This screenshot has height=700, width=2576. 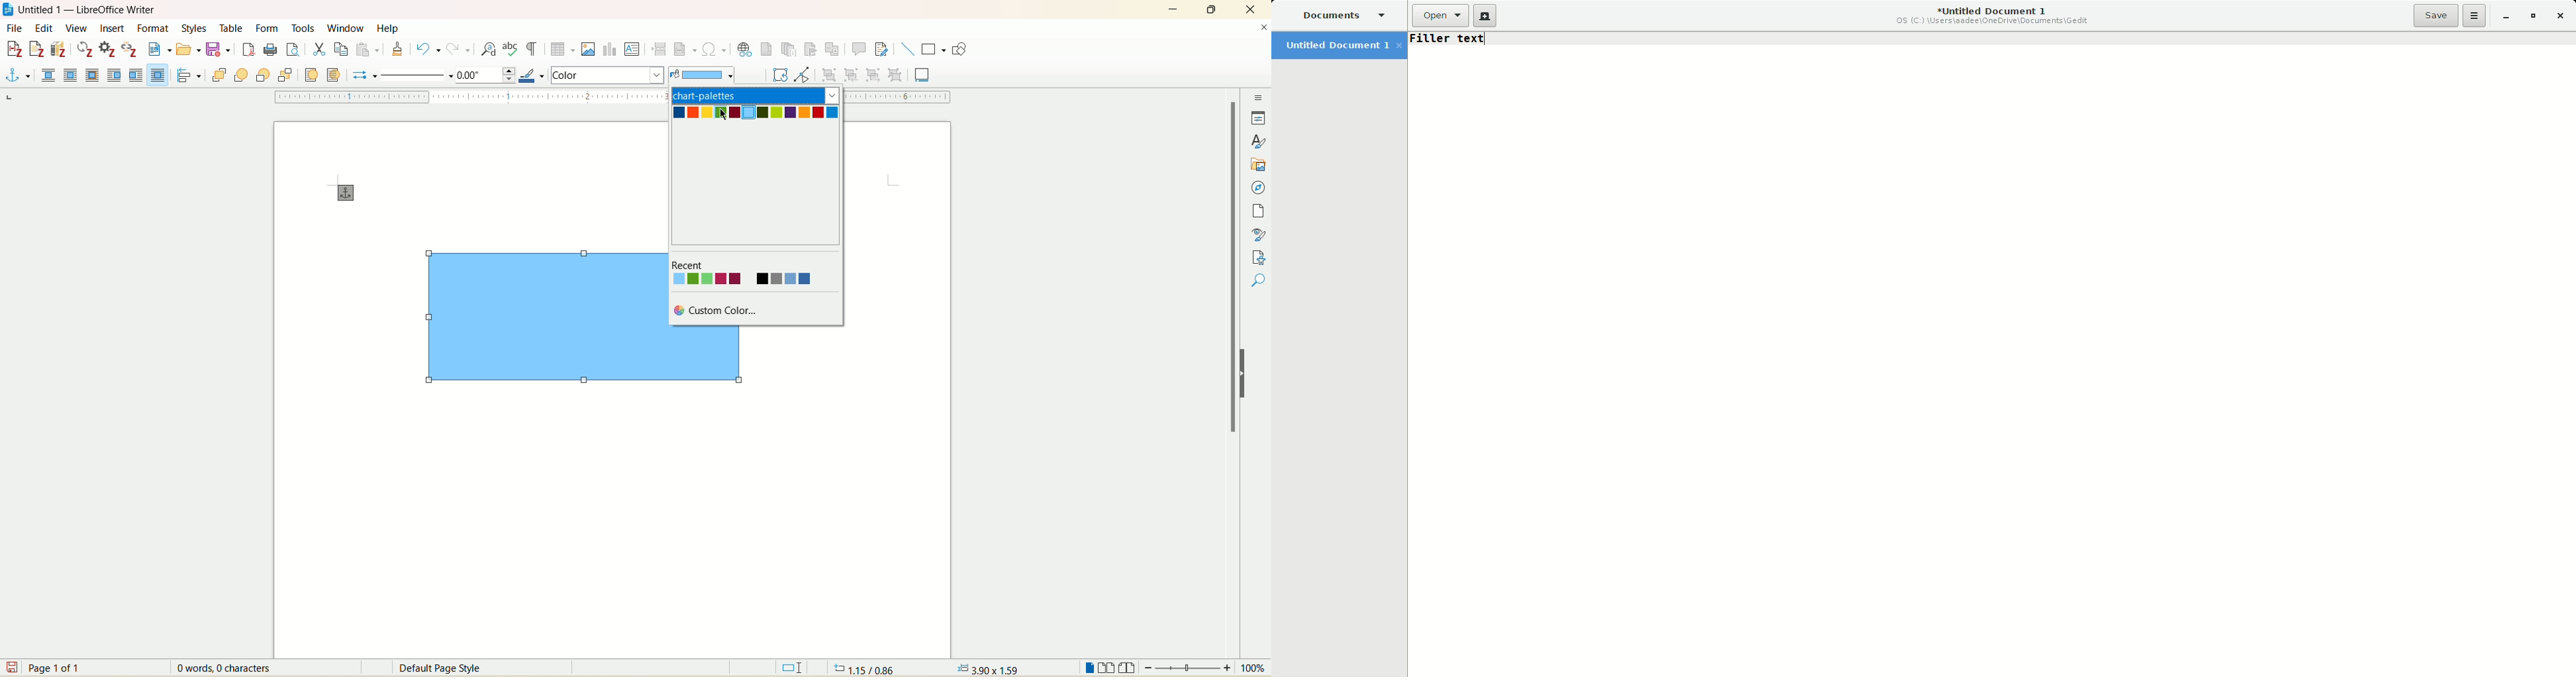 What do you see at coordinates (311, 74) in the screenshot?
I see `to foreground` at bounding box center [311, 74].